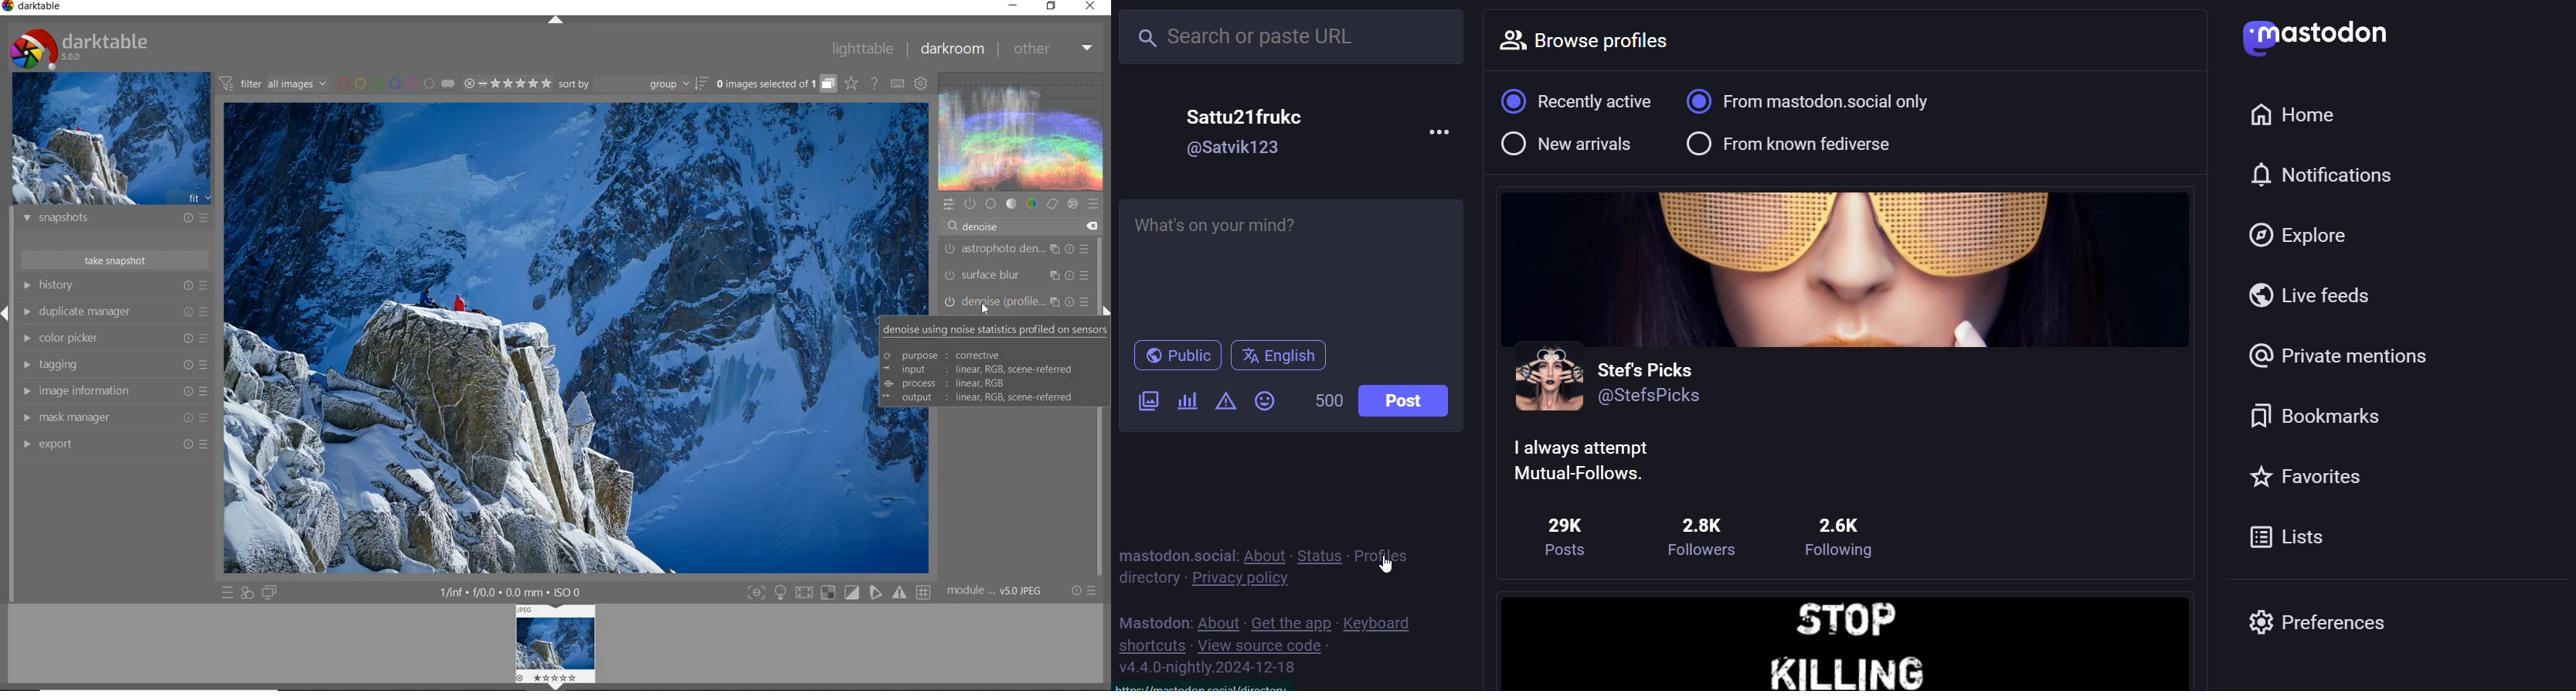  What do you see at coordinates (1230, 149) in the screenshot?
I see `id` at bounding box center [1230, 149].